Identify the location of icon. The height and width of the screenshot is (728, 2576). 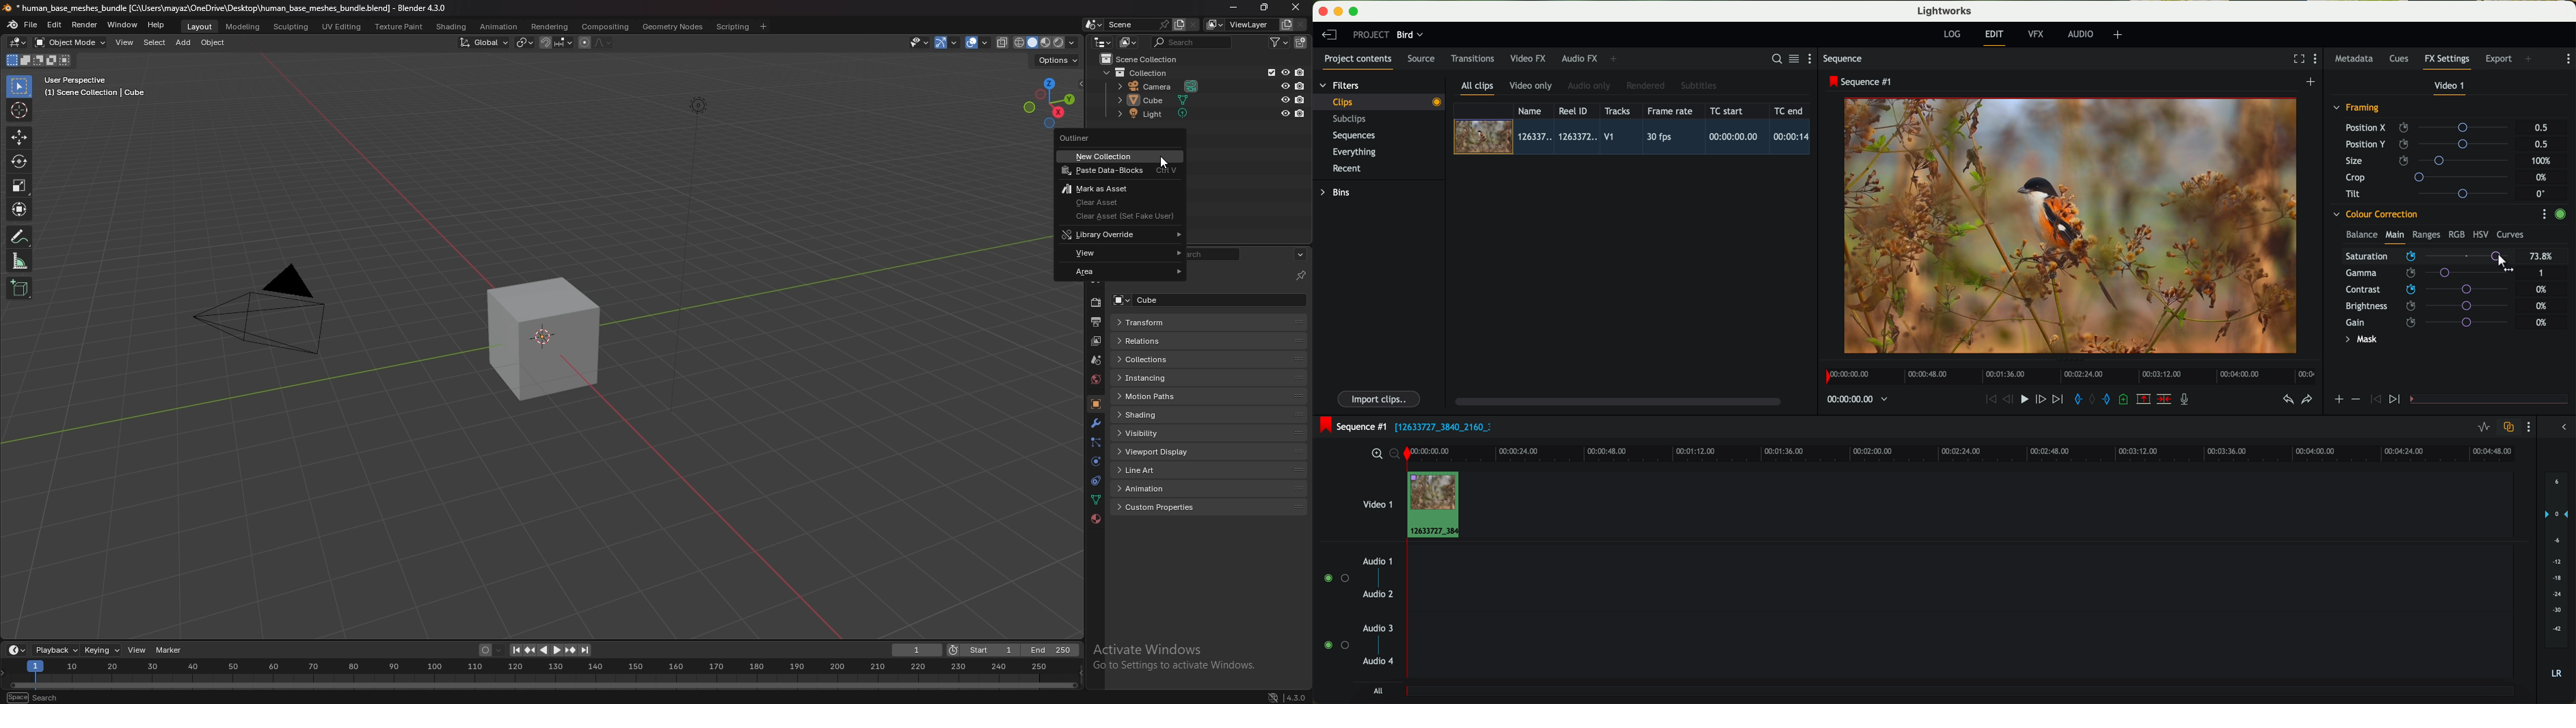
(2396, 400).